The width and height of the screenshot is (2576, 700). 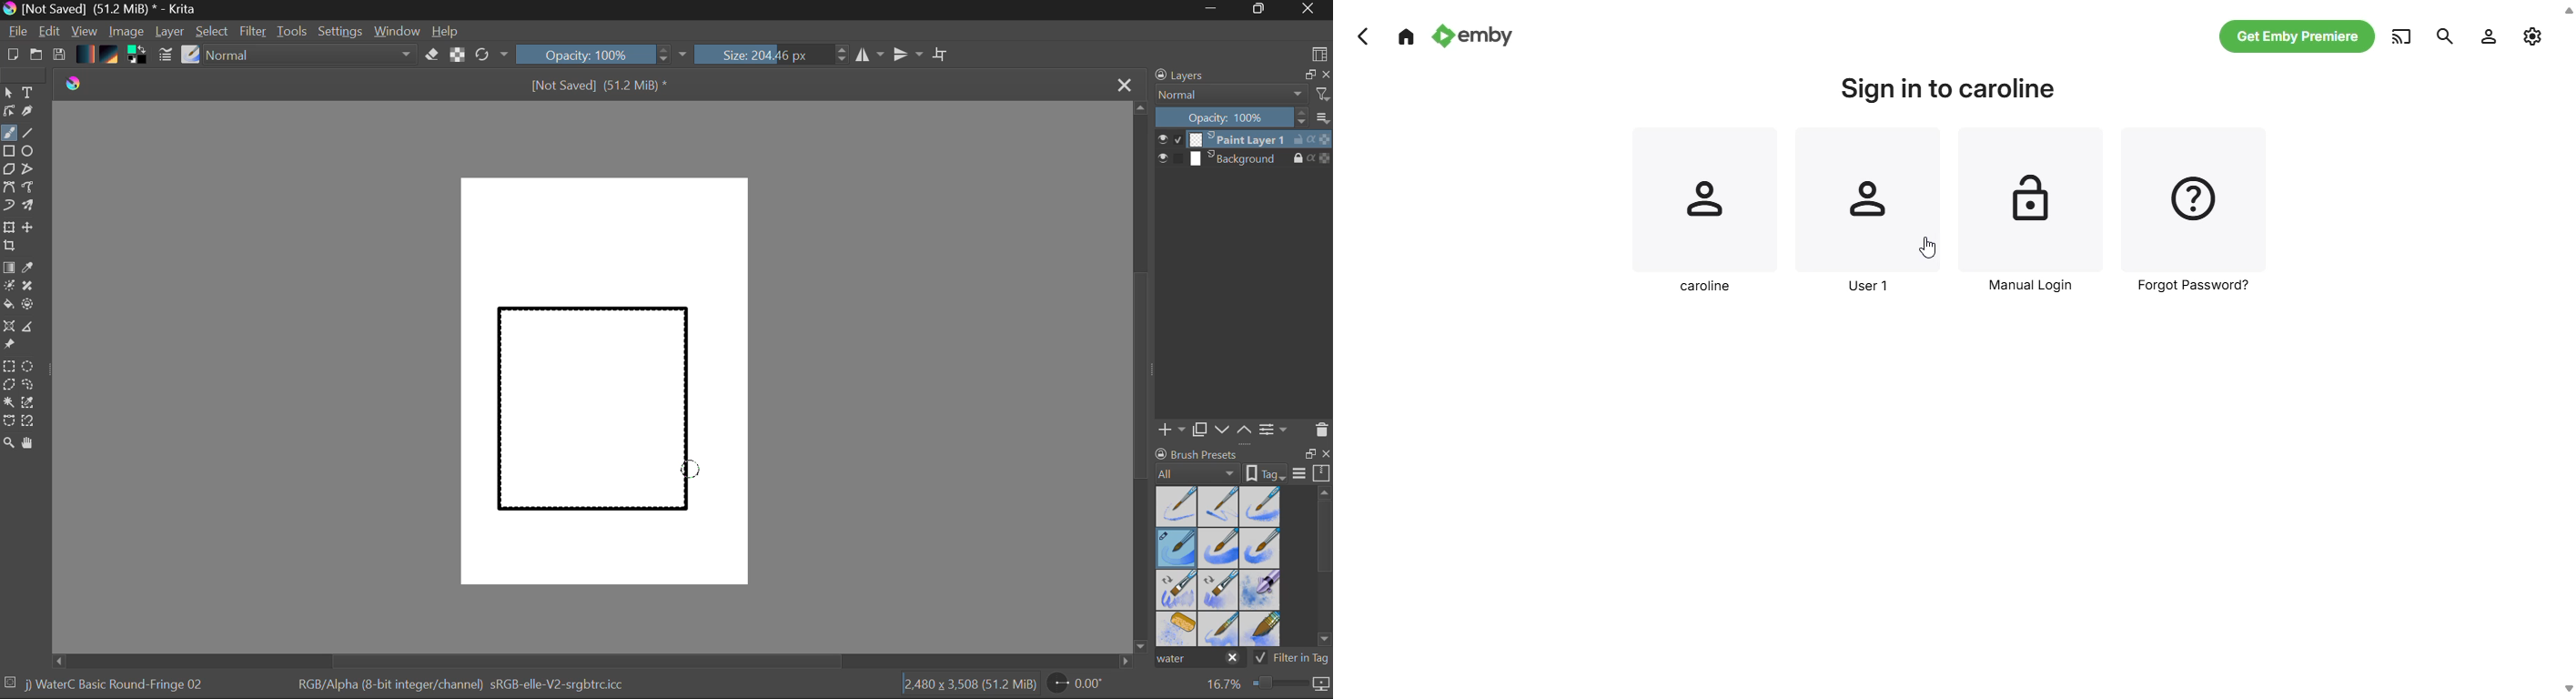 I want to click on Water C - Special Splats, so click(x=1178, y=629).